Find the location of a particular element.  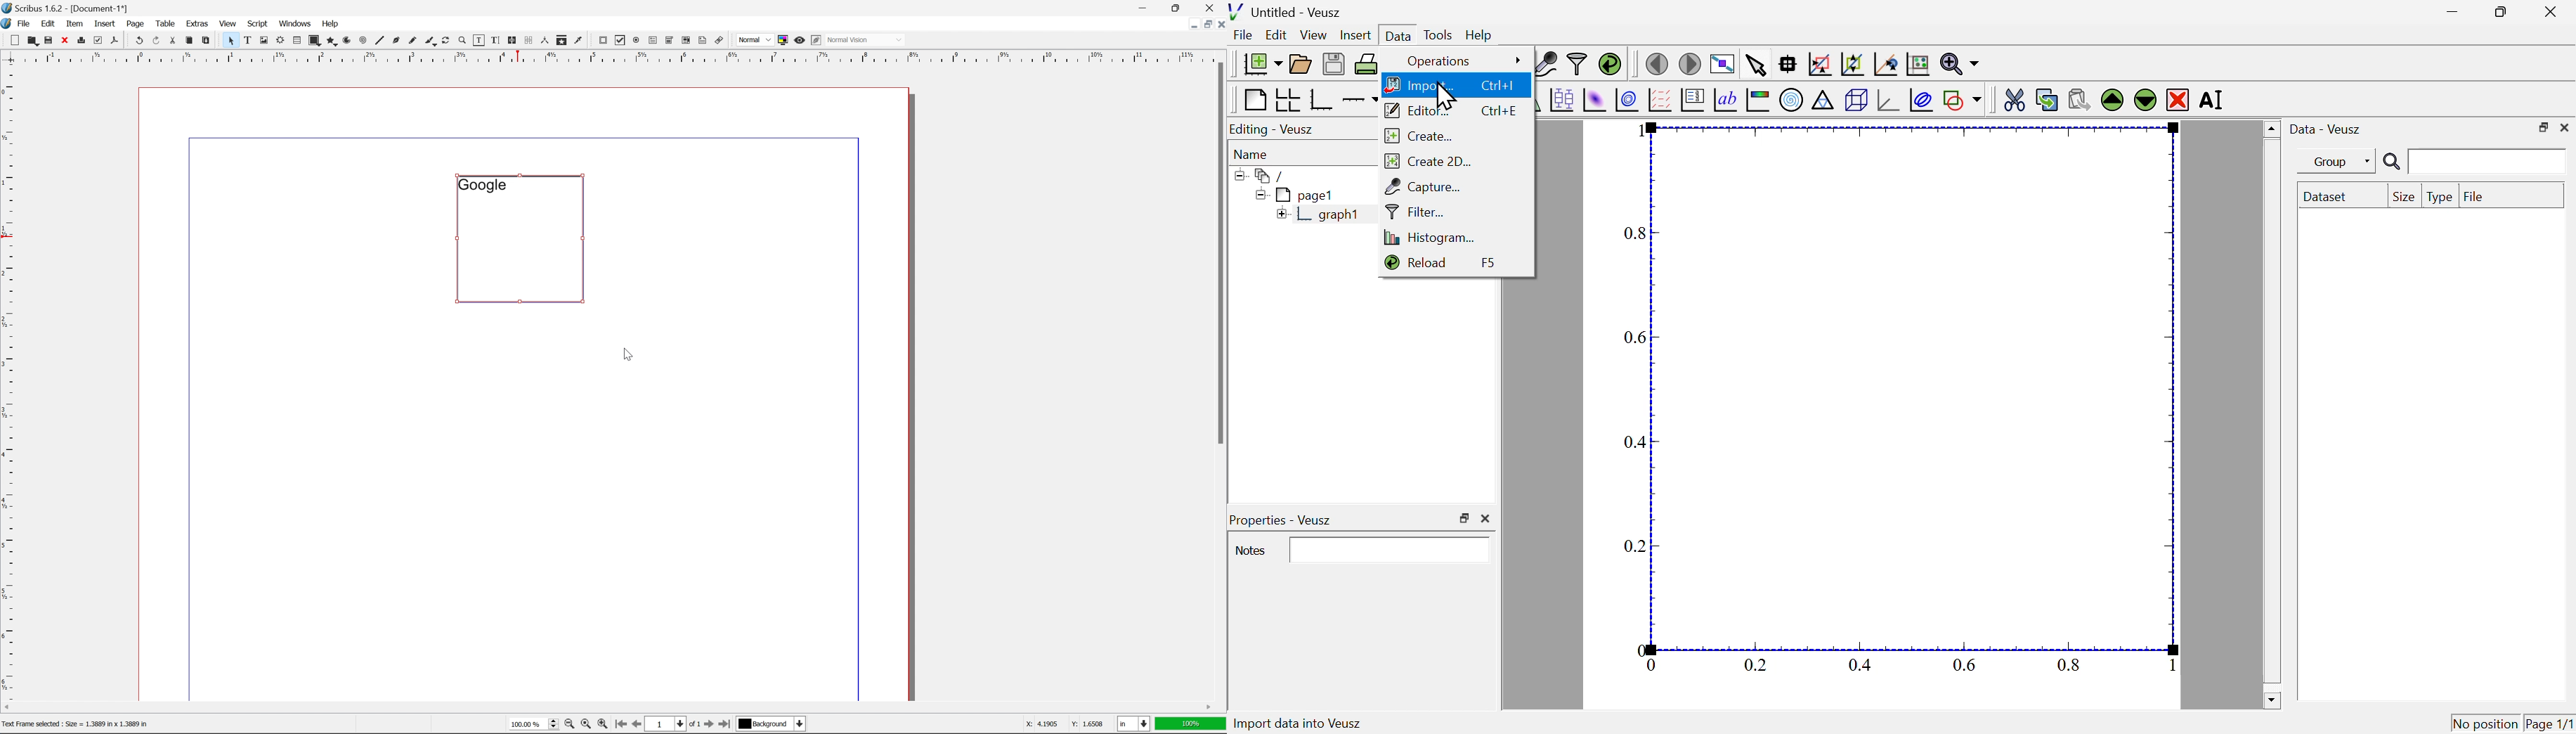

zoom out of graph axes is located at coordinates (1853, 64).